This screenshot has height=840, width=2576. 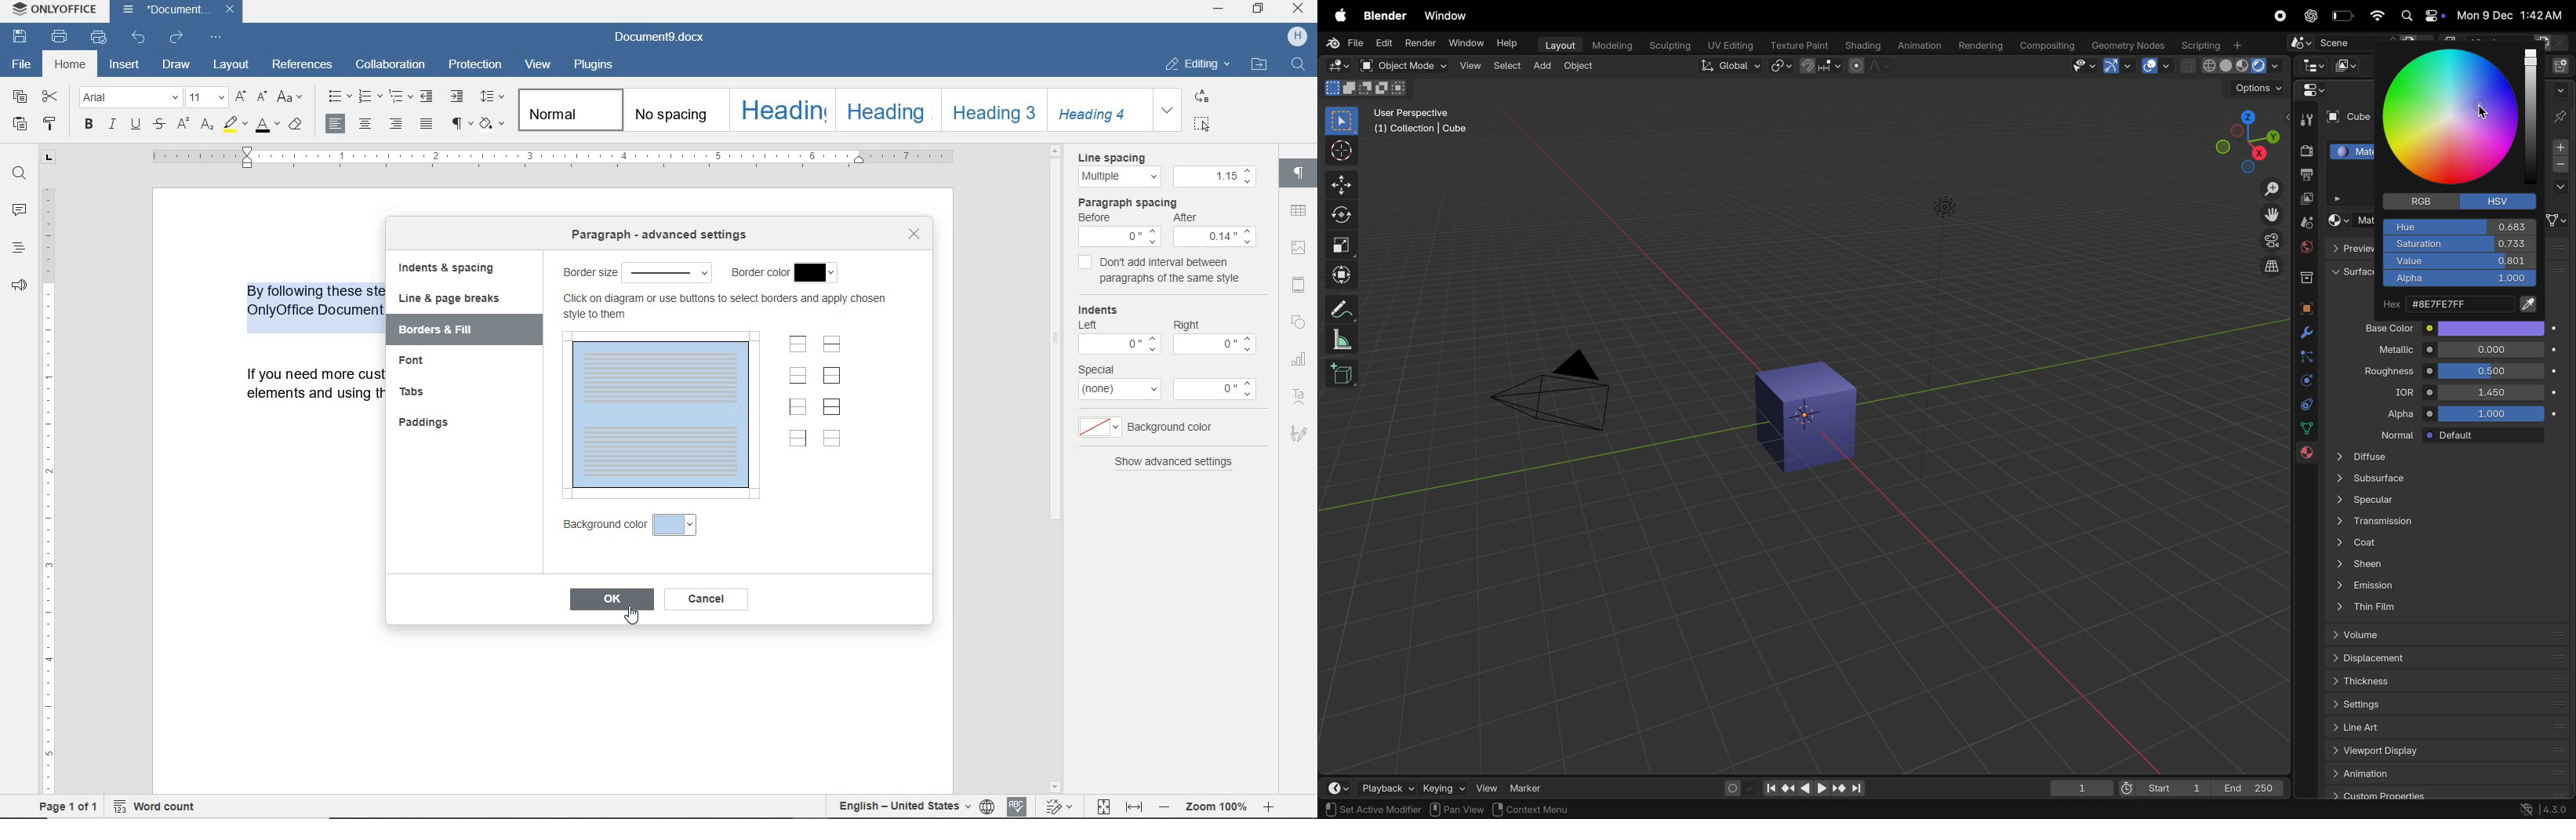 I want to click on metallic, so click(x=2384, y=351).